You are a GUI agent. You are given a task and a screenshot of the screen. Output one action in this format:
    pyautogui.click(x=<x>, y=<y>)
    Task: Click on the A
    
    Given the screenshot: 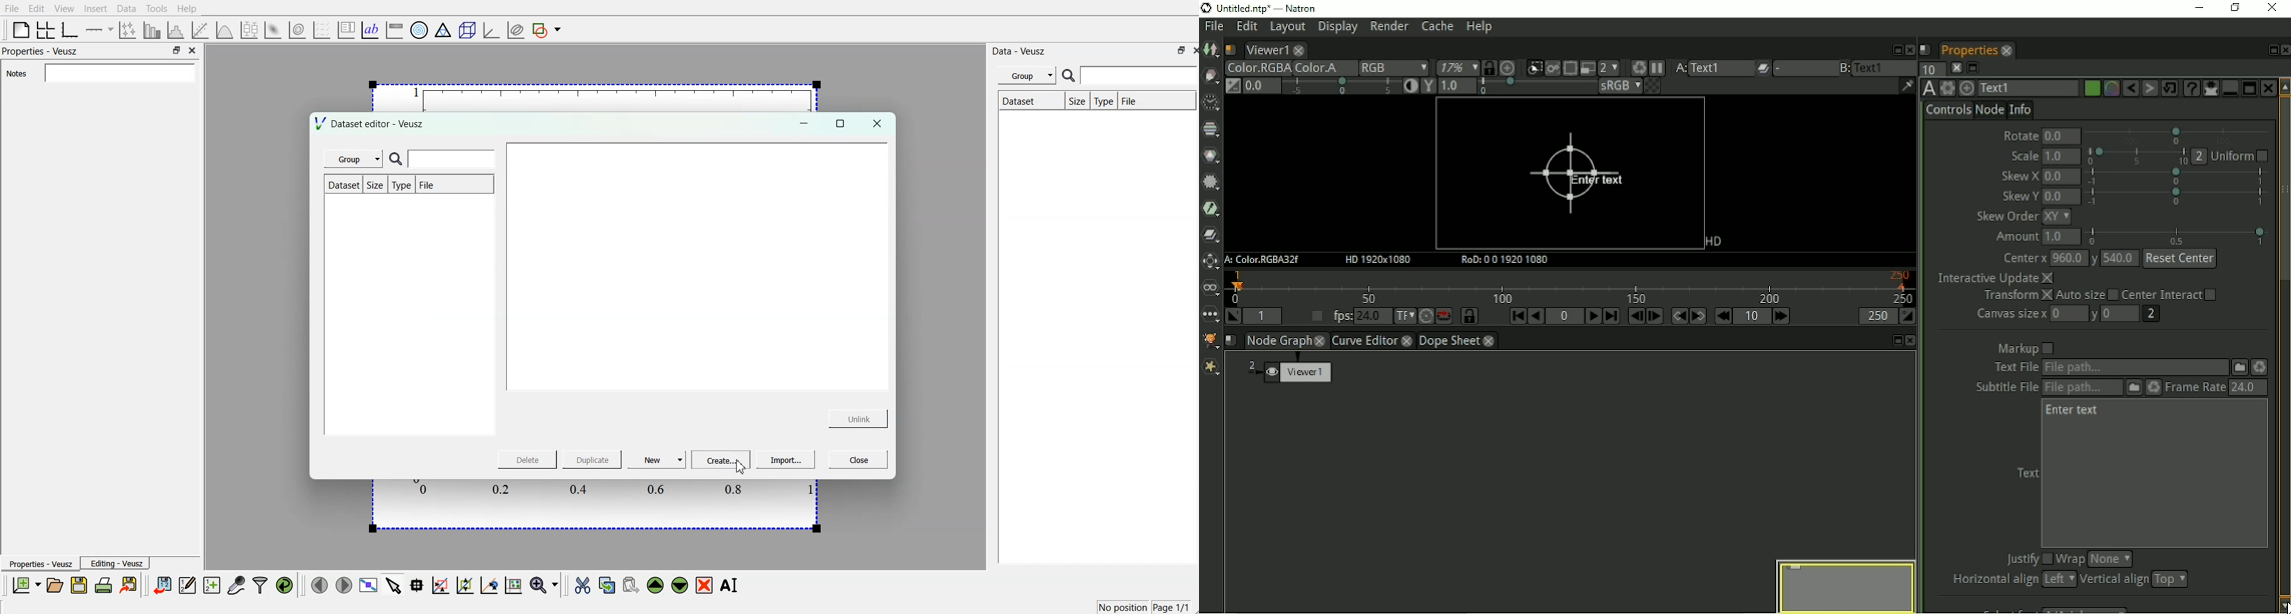 What is the action you would take?
    pyautogui.click(x=1679, y=68)
    